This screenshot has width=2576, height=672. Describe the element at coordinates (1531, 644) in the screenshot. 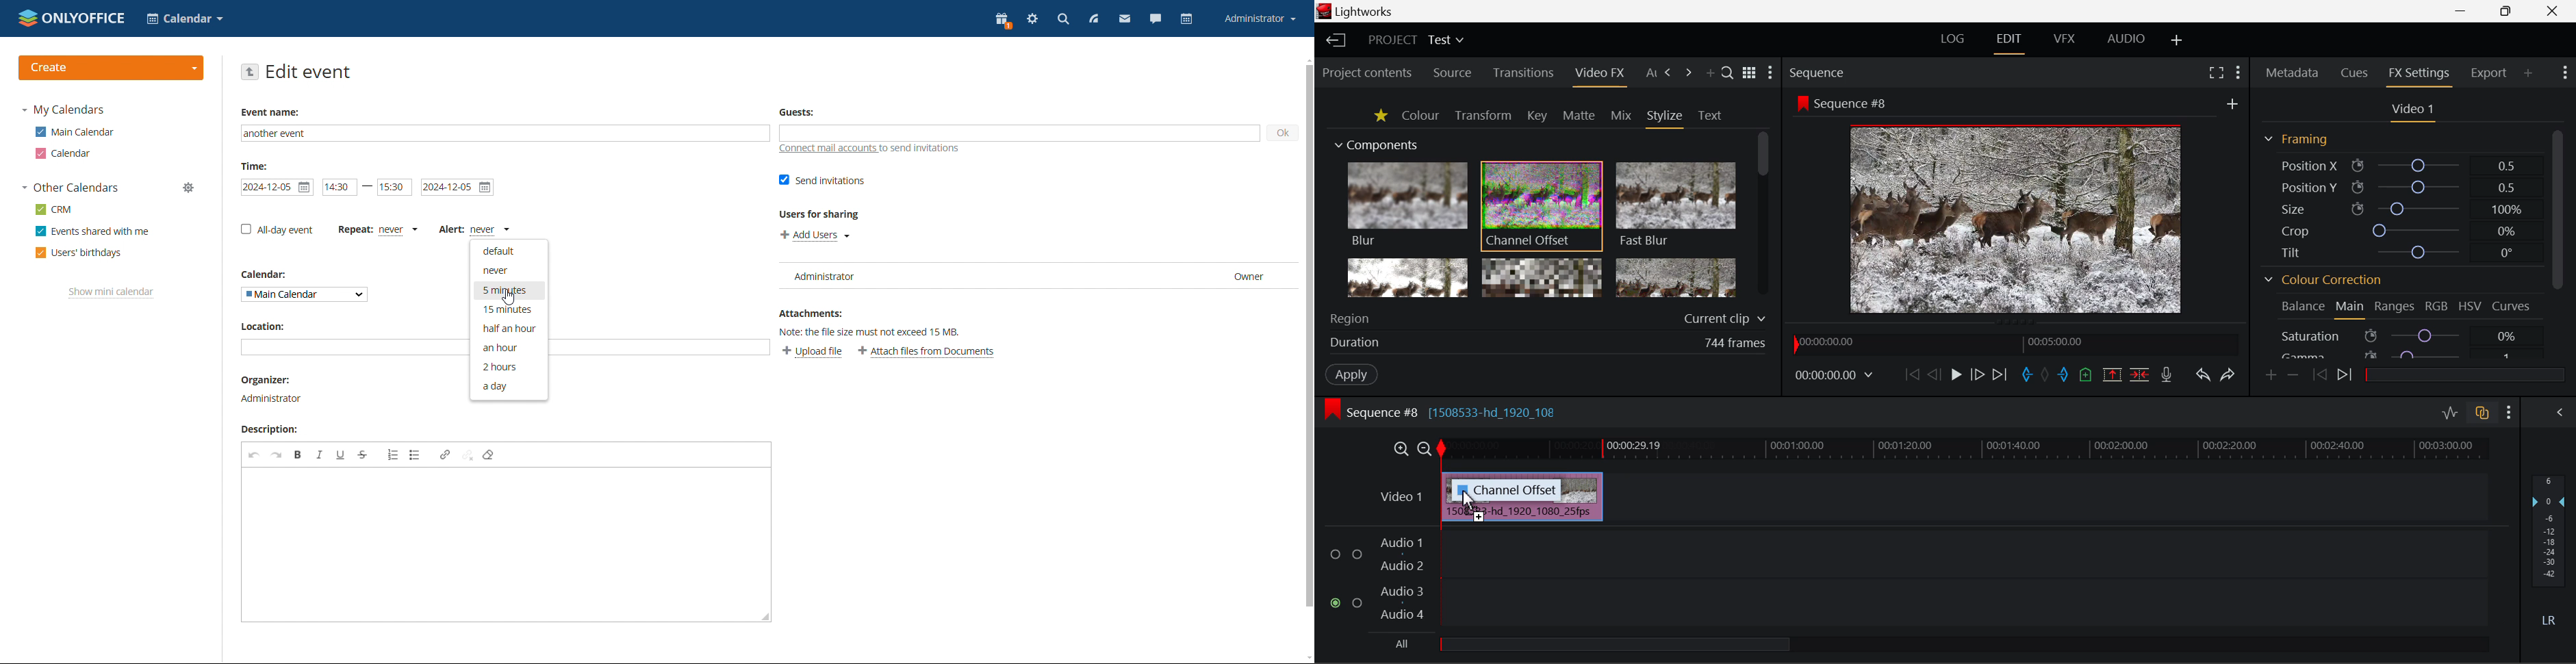

I see `all` at that location.